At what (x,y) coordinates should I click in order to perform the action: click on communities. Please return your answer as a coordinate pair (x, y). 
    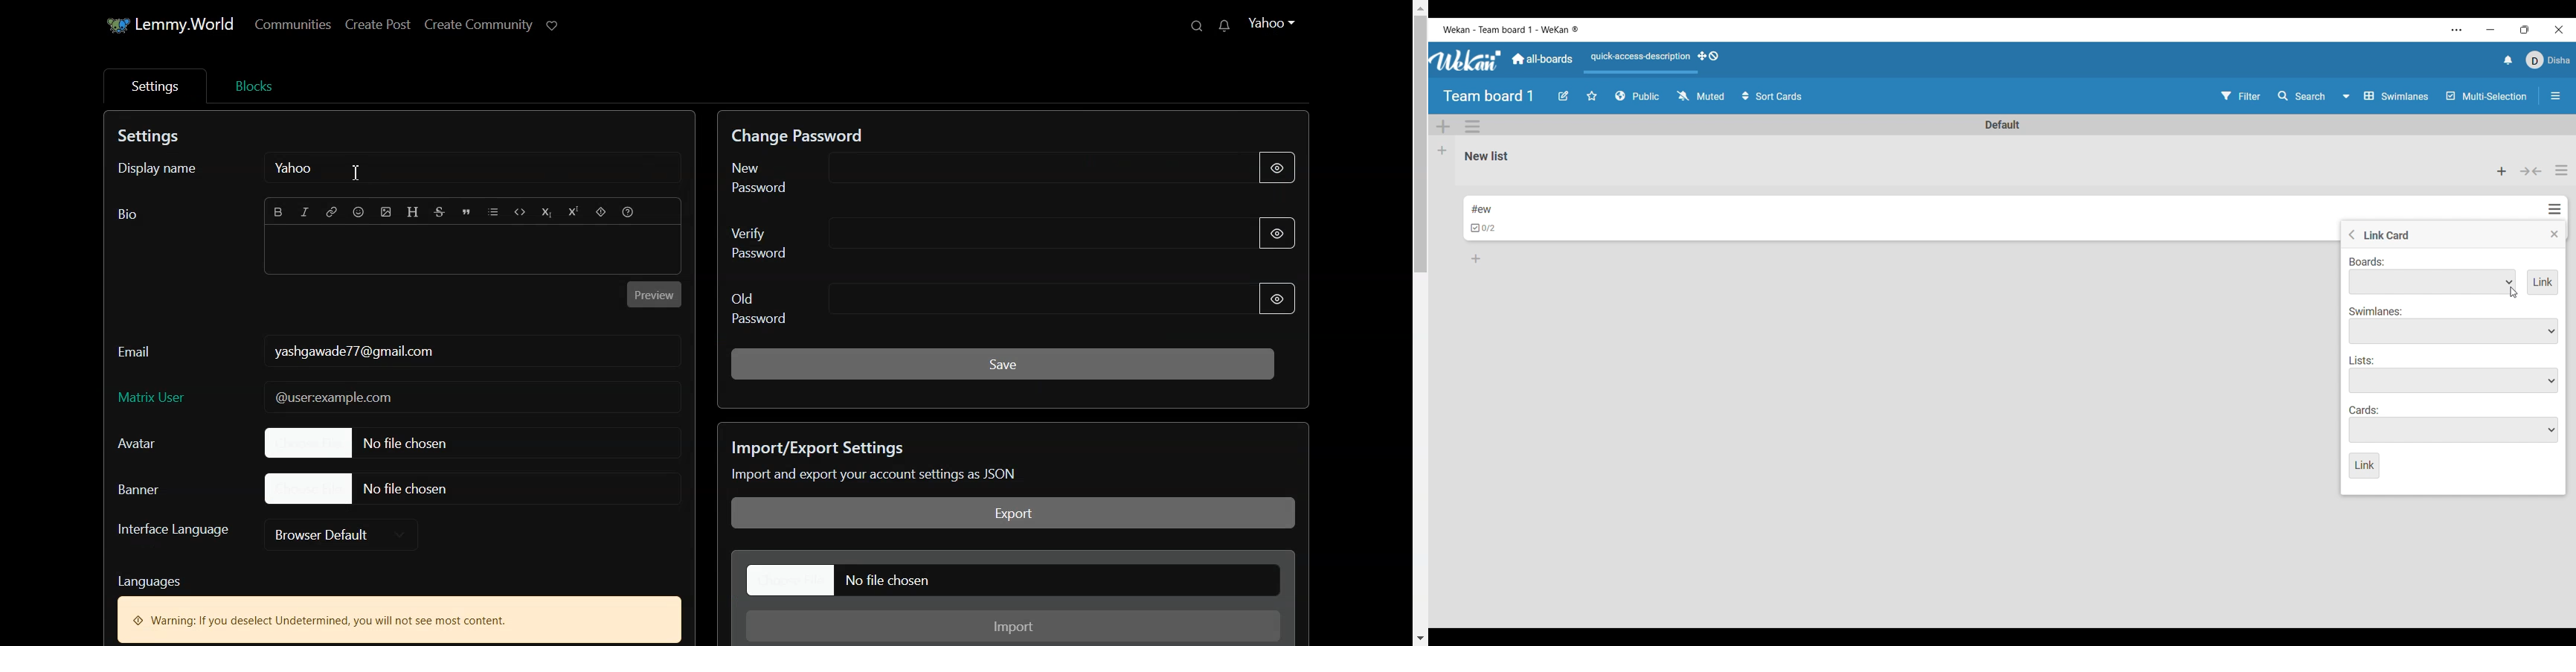
    Looking at the image, I should click on (297, 24).